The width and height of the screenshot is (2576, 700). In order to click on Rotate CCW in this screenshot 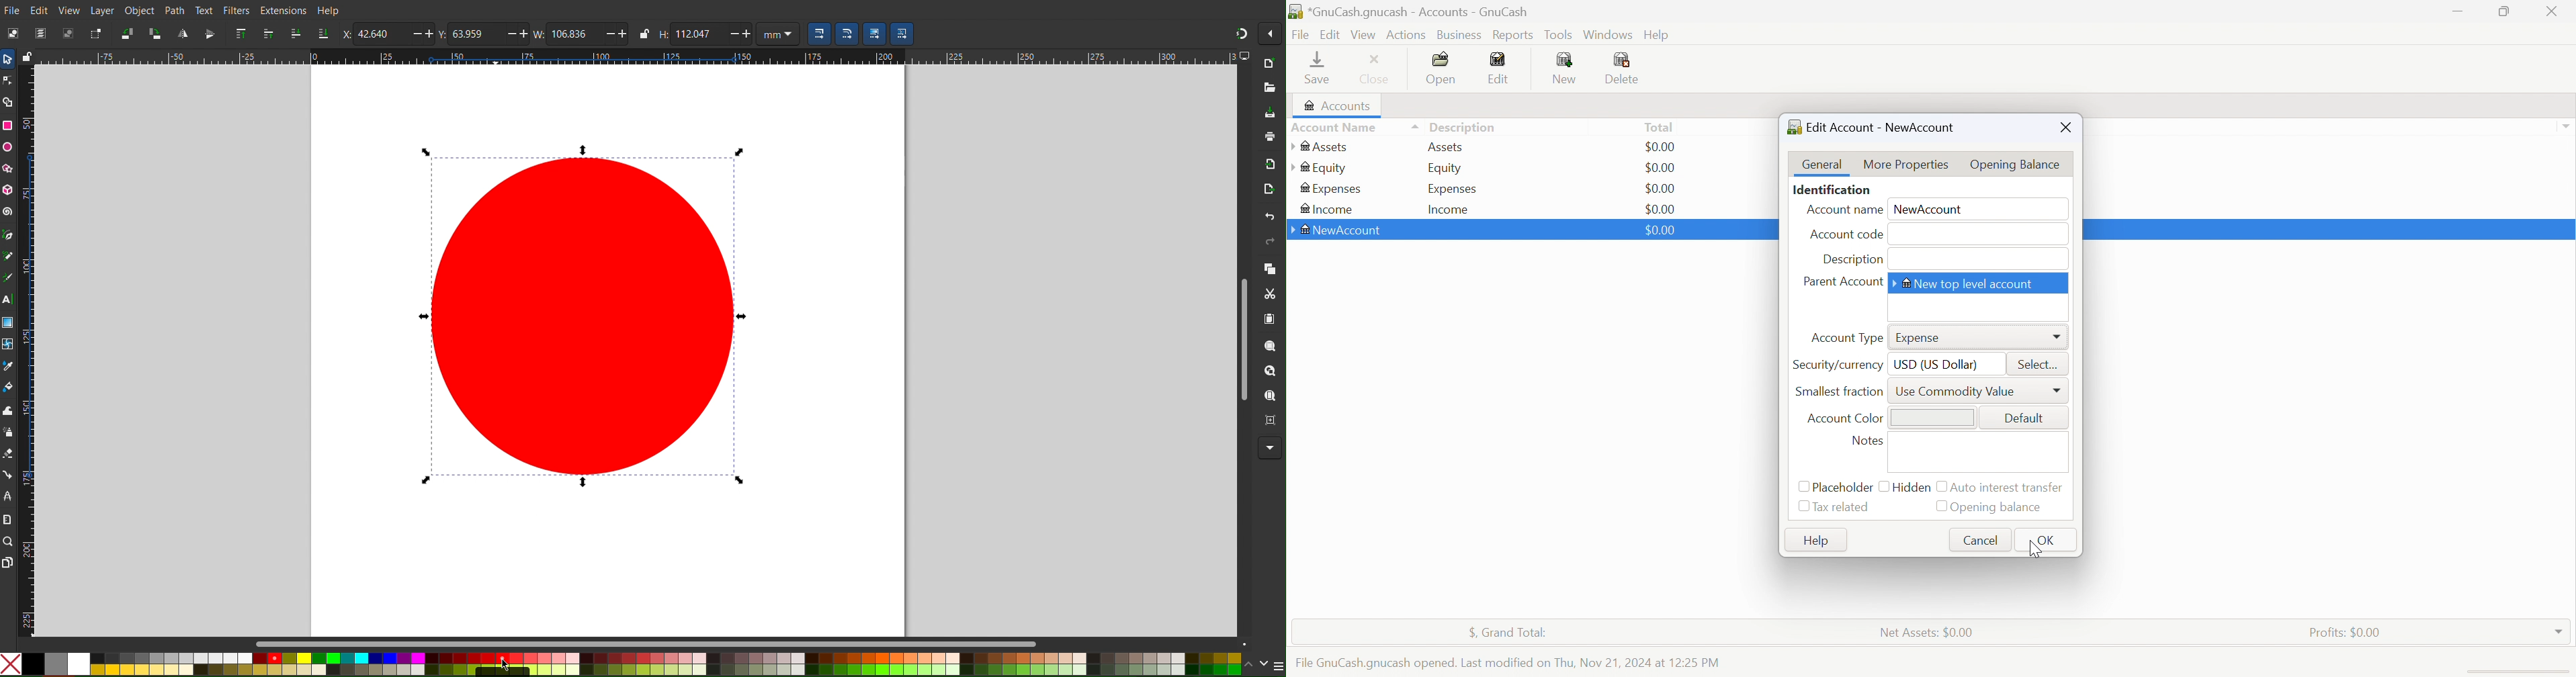, I will do `click(127, 33)`.